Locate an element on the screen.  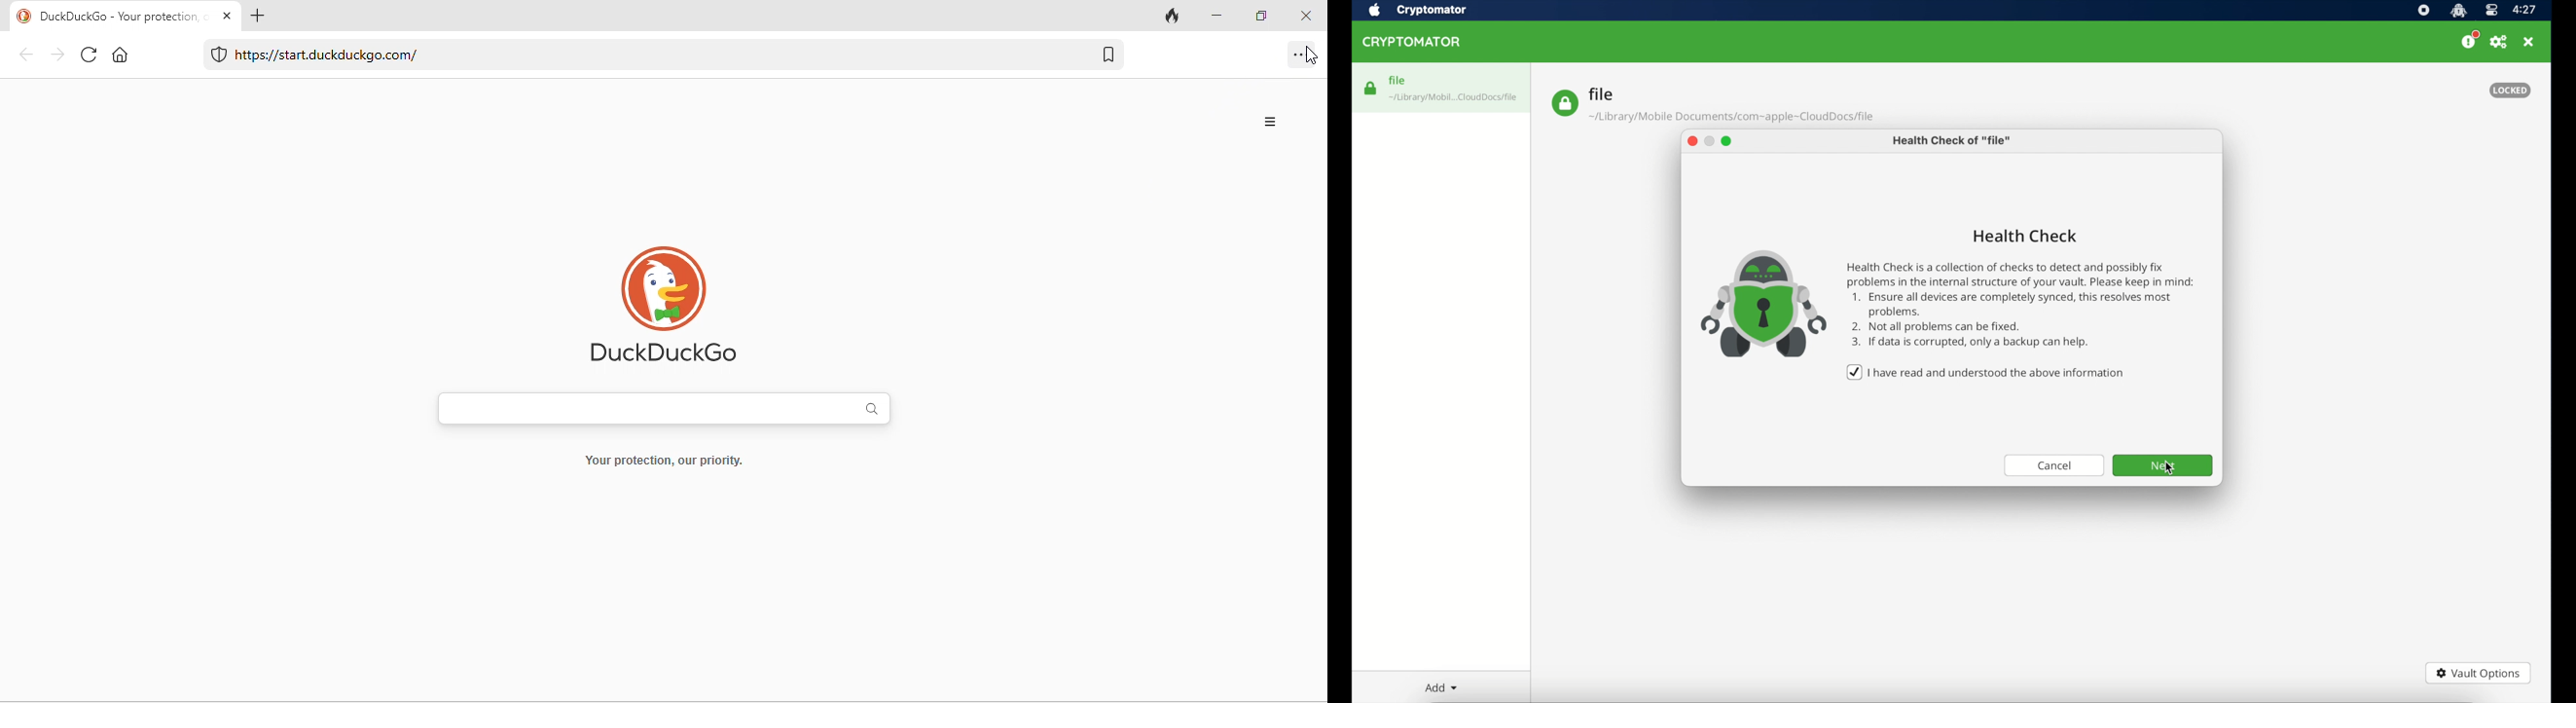
clear cache and all data is located at coordinates (1174, 16).